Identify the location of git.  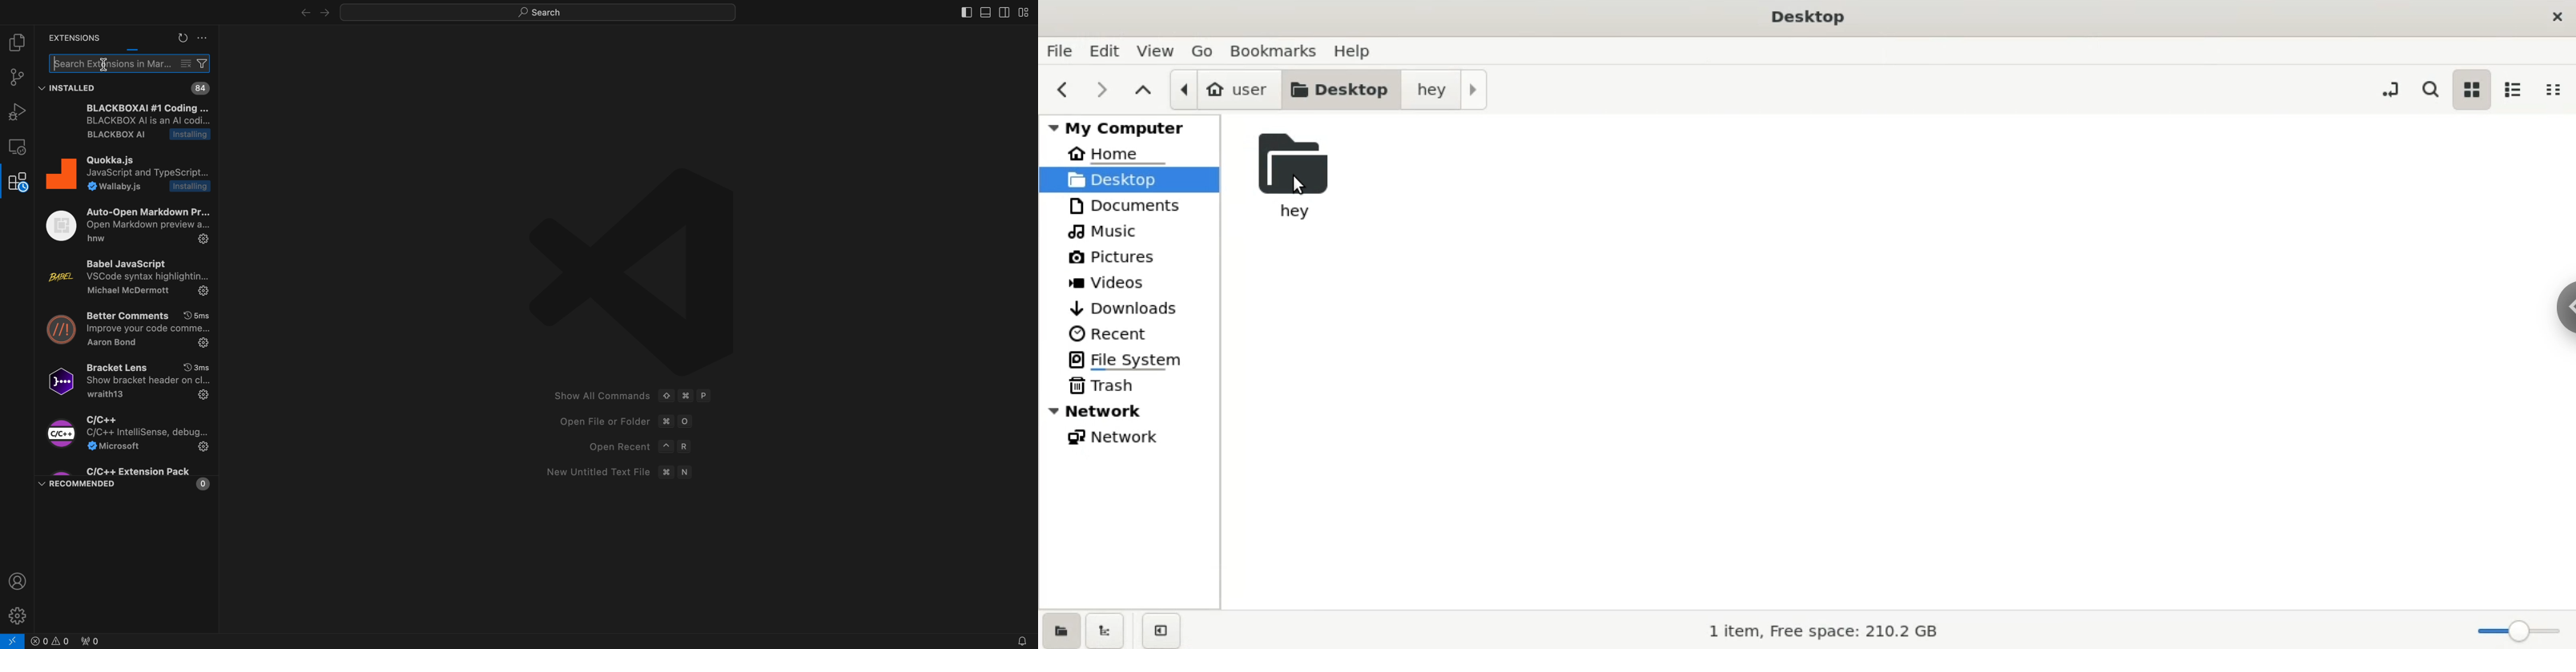
(17, 77).